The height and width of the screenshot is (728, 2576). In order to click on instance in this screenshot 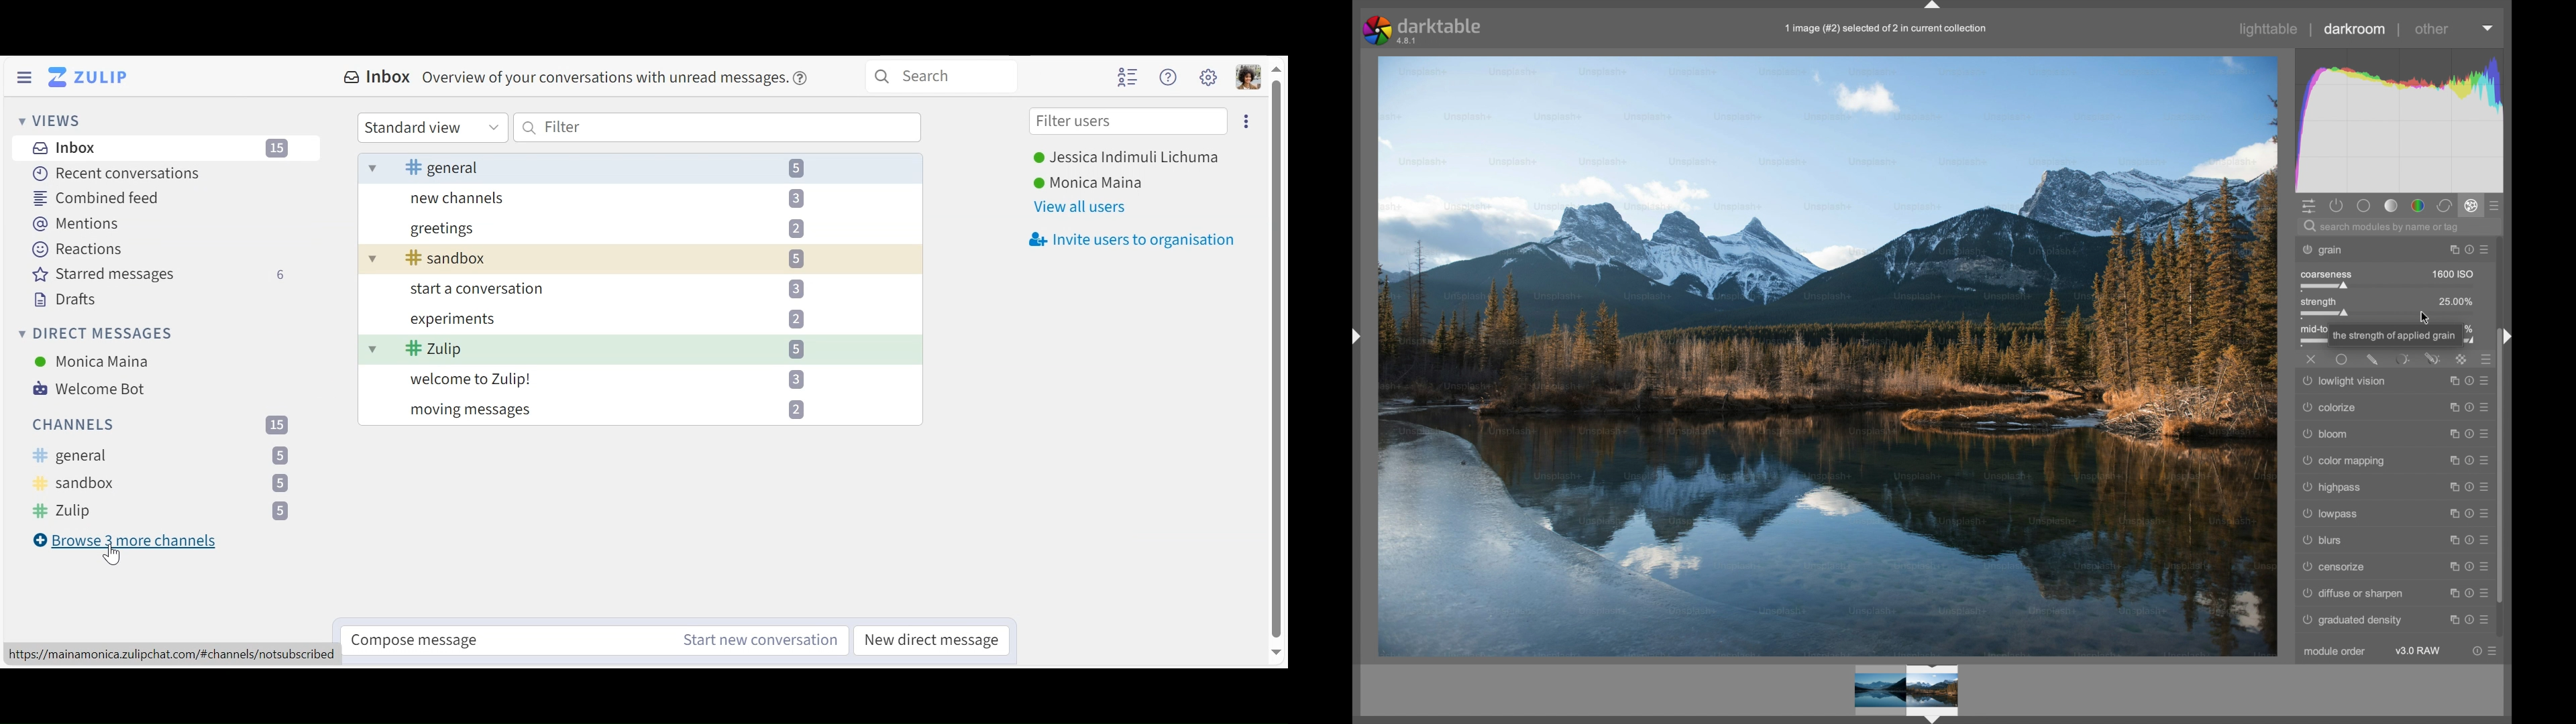, I will do `click(2449, 407)`.